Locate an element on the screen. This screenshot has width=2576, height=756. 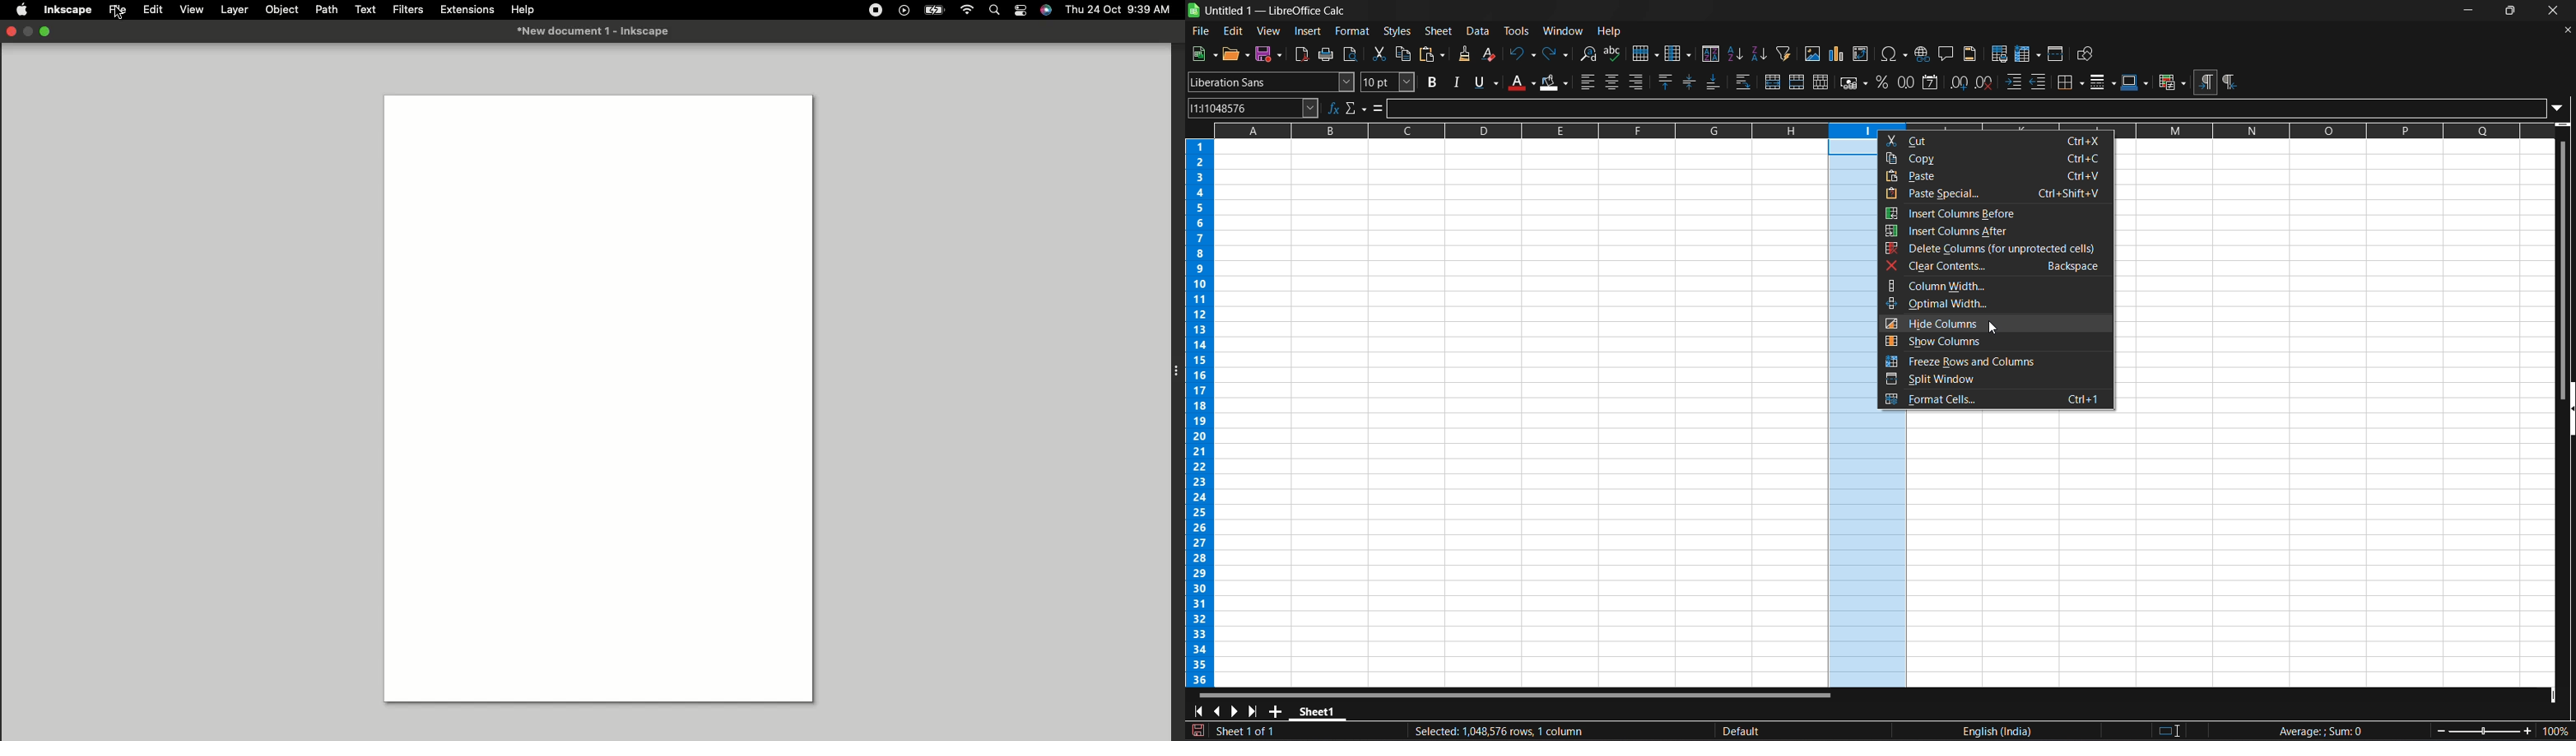
save is located at coordinates (1271, 54).